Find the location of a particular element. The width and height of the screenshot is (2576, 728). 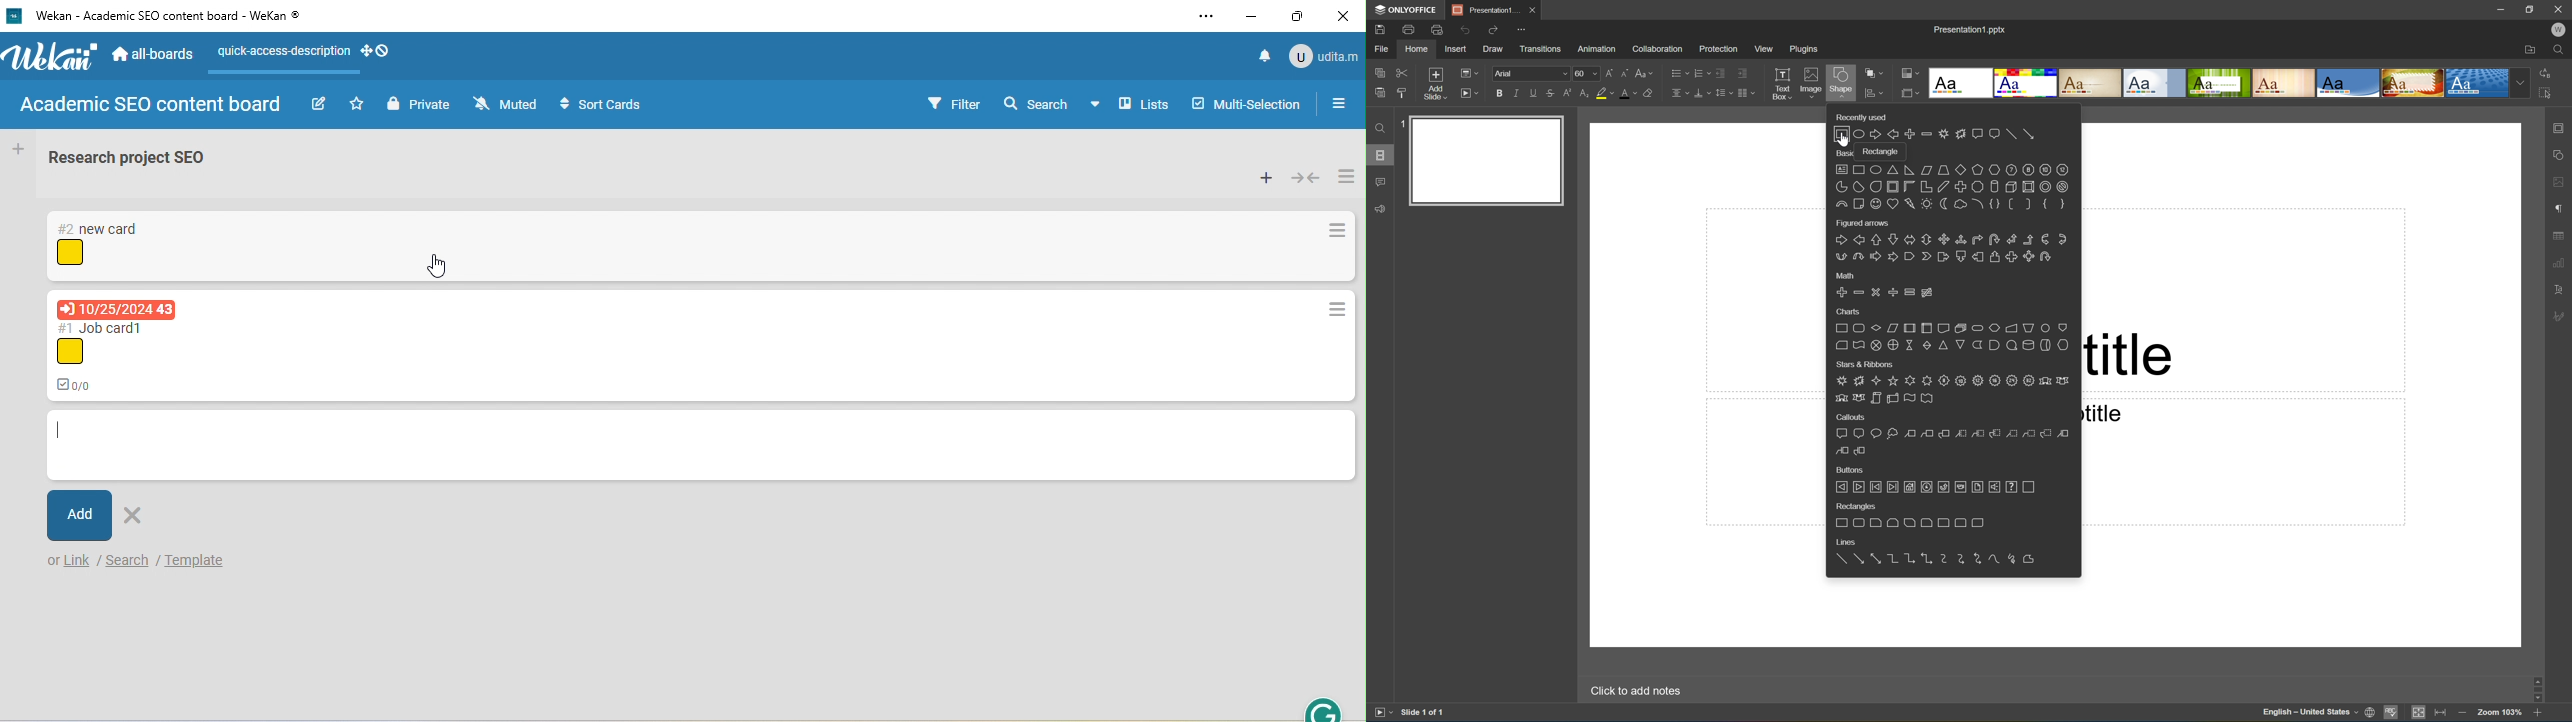

private is located at coordinates (419, 106).